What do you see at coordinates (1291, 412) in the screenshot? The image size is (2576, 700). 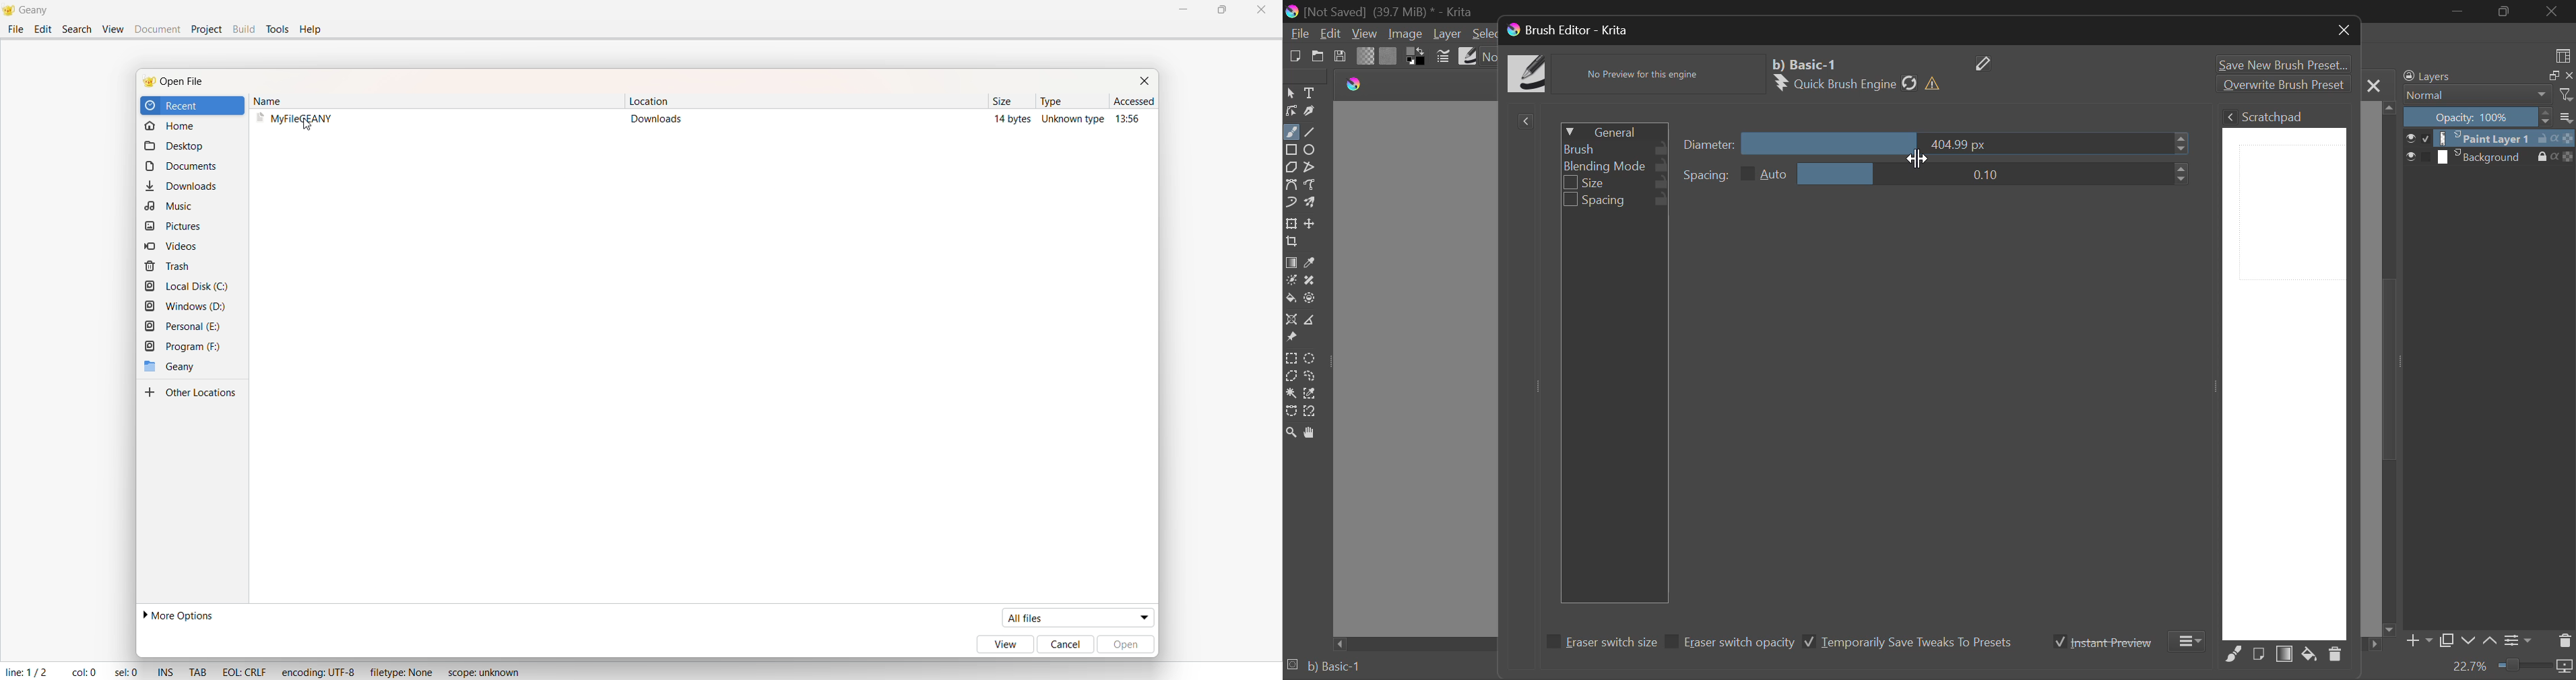 I see `Bezier Curve` at bounding box center [1291, 412].